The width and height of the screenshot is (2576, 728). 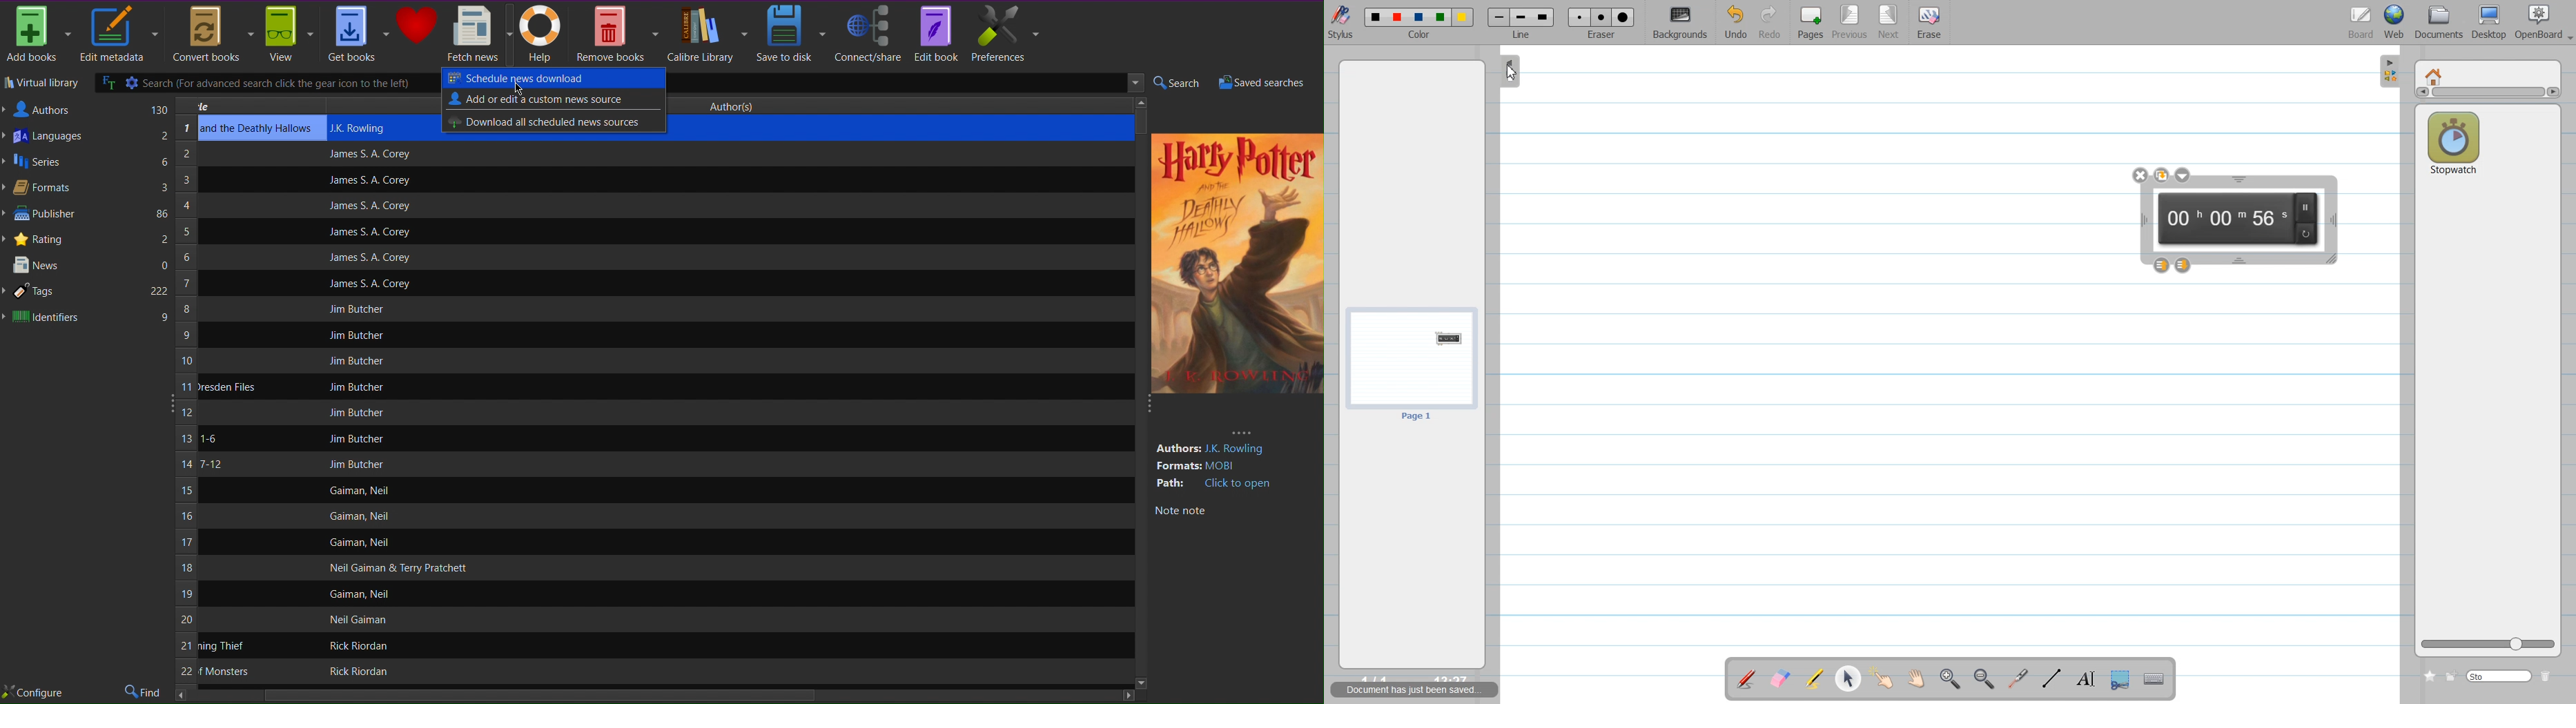 I want to click on Schedule news download, so click(x=549, y=77).